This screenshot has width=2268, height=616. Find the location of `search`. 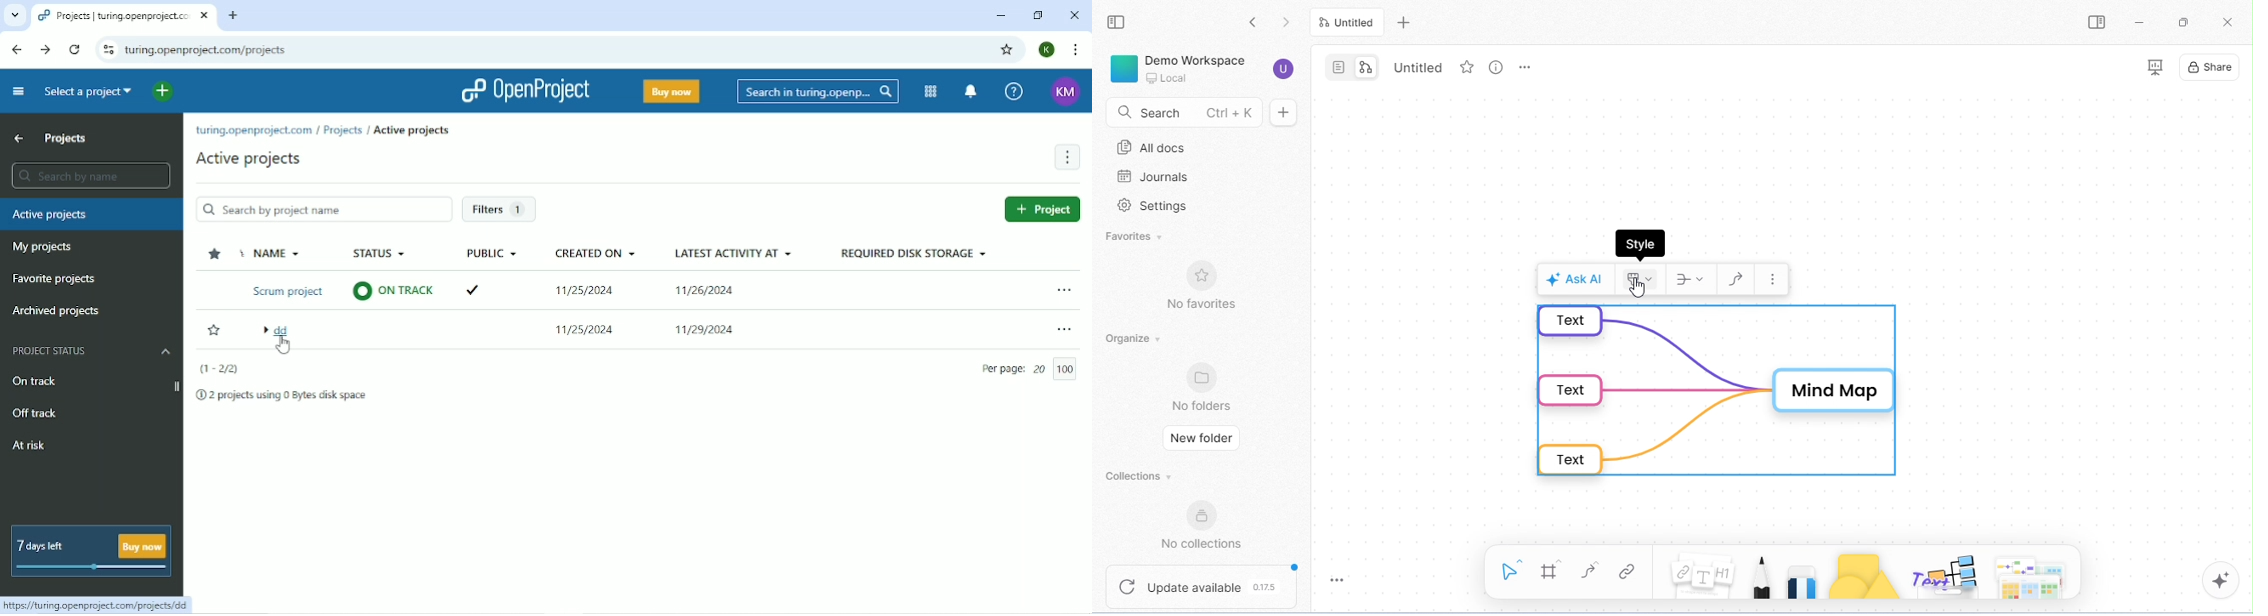

search is located at coordinates (1180, 111).